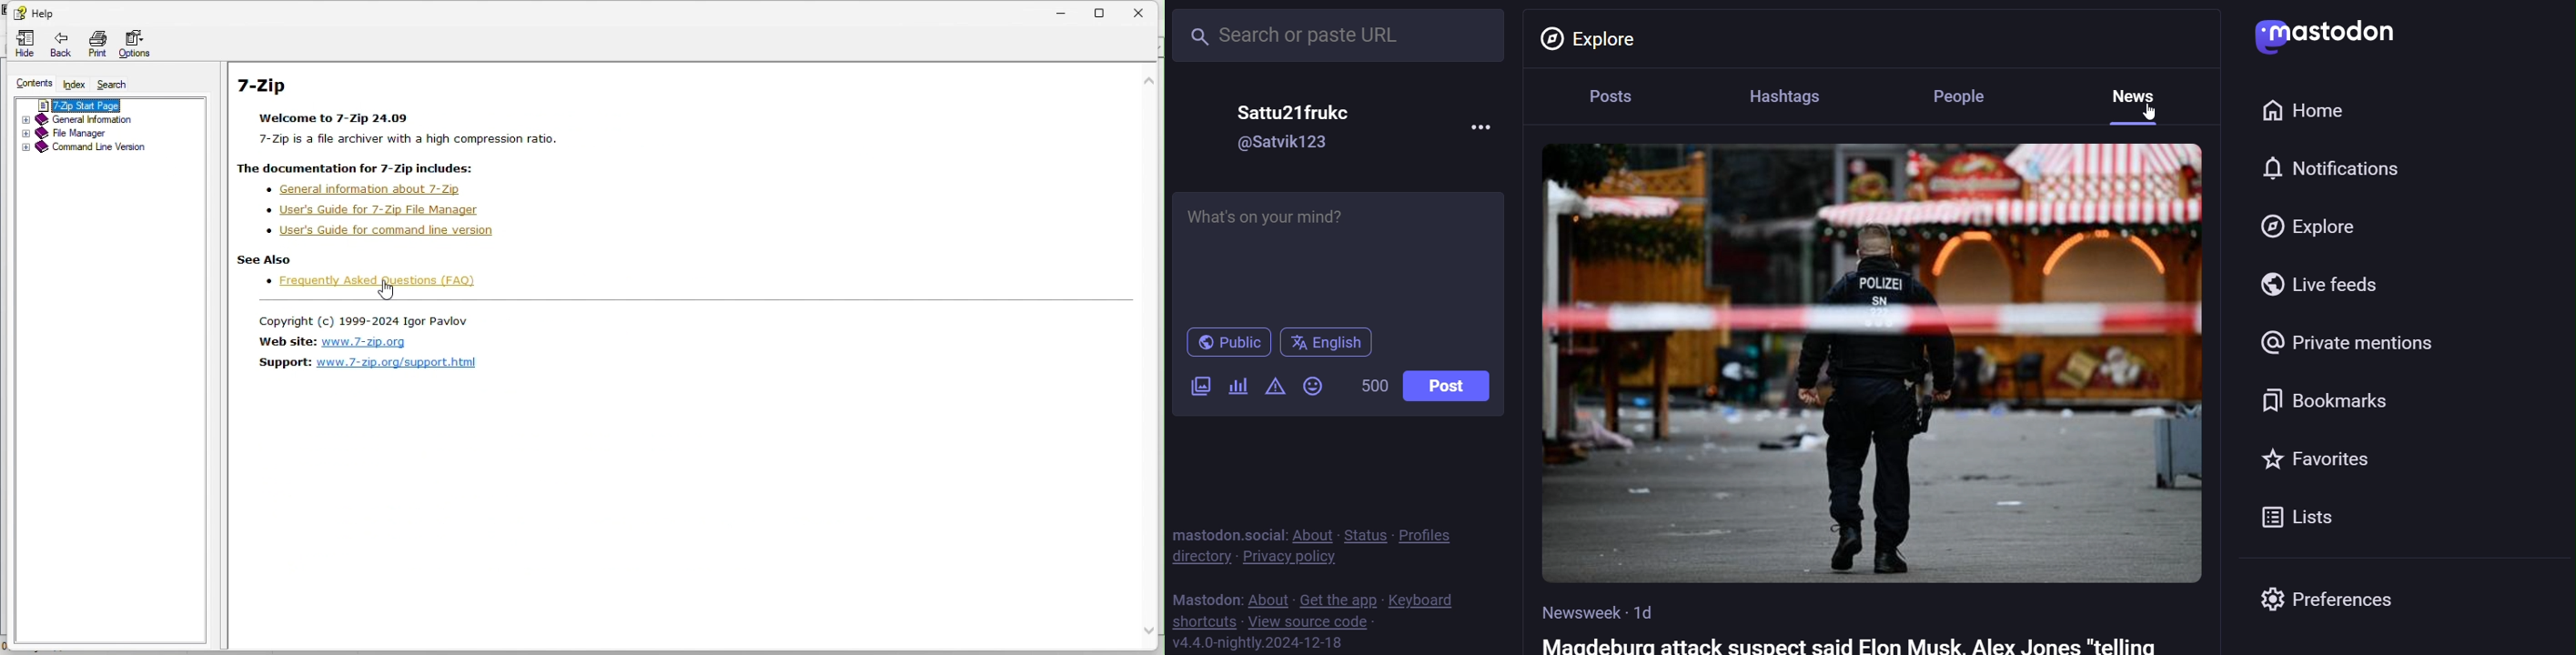  What do you see at coordinates (2368, 599) in the screenshot?
I see `preferences` at bounding box center [2368, 599].